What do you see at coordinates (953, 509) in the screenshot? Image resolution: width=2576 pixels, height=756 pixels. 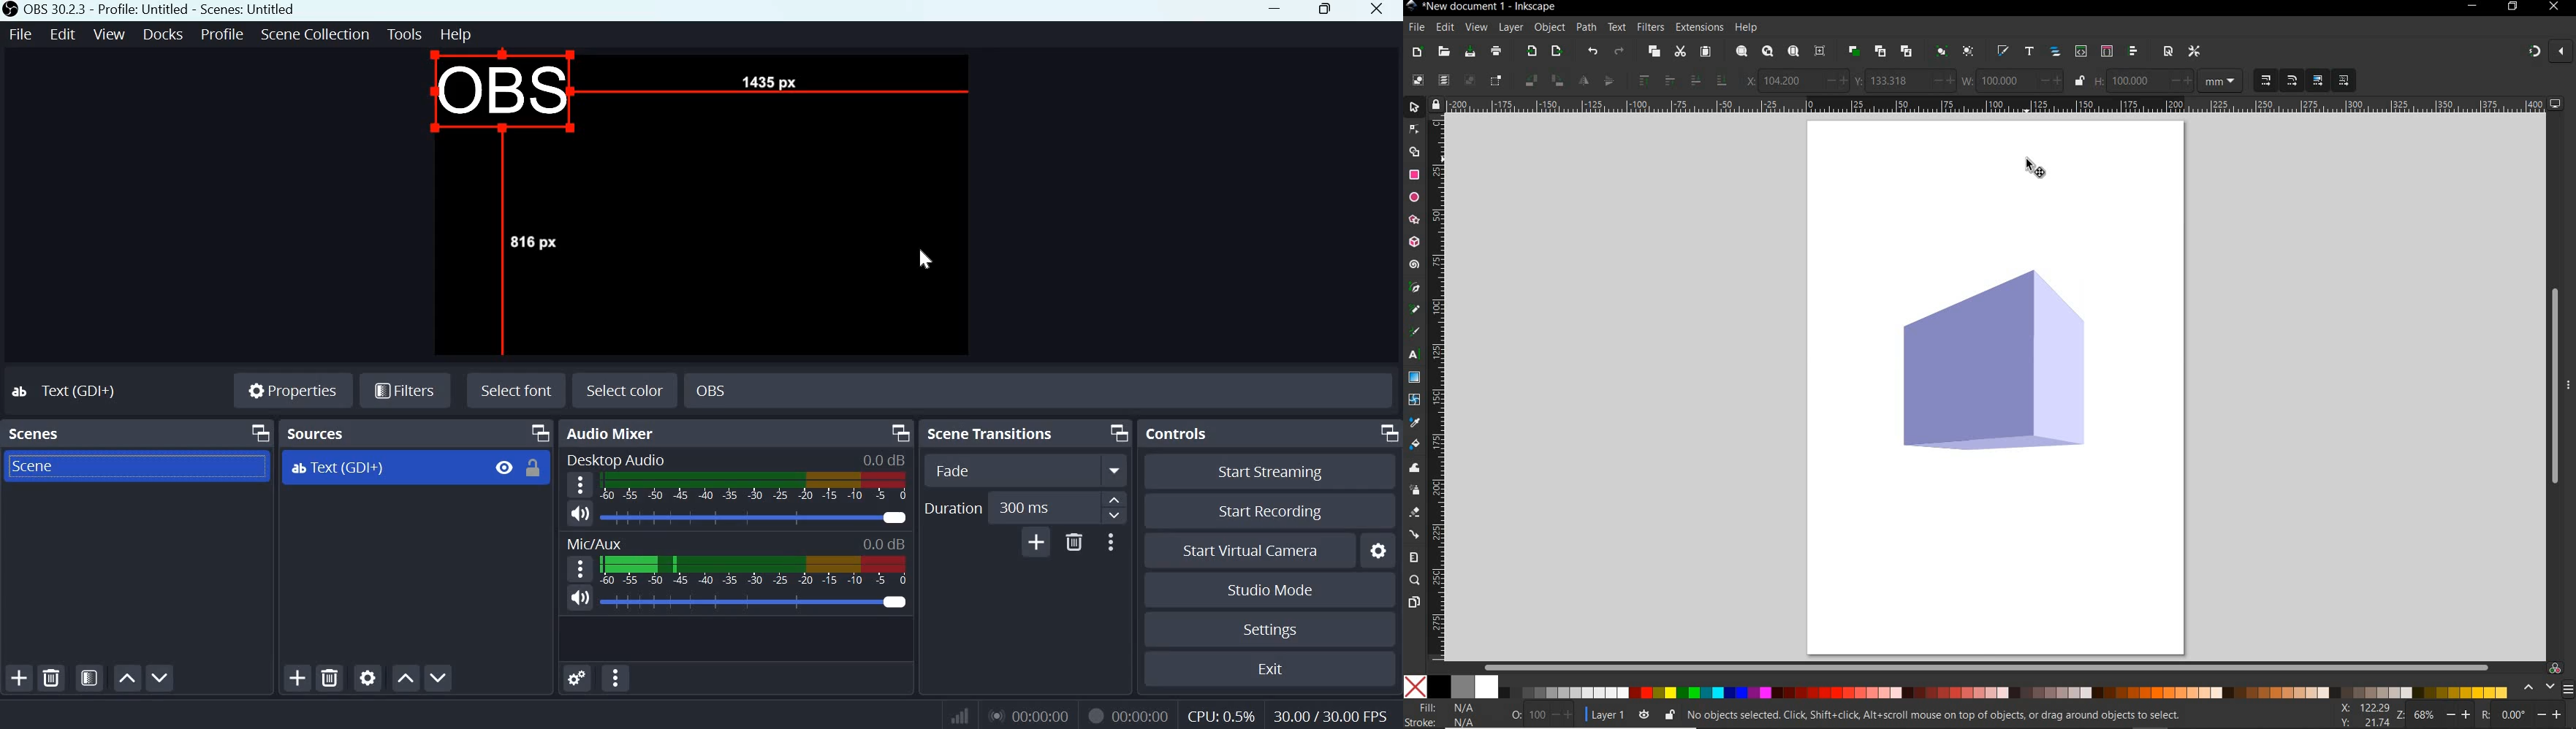 I see `Duration` at bounding box center [953, 509].